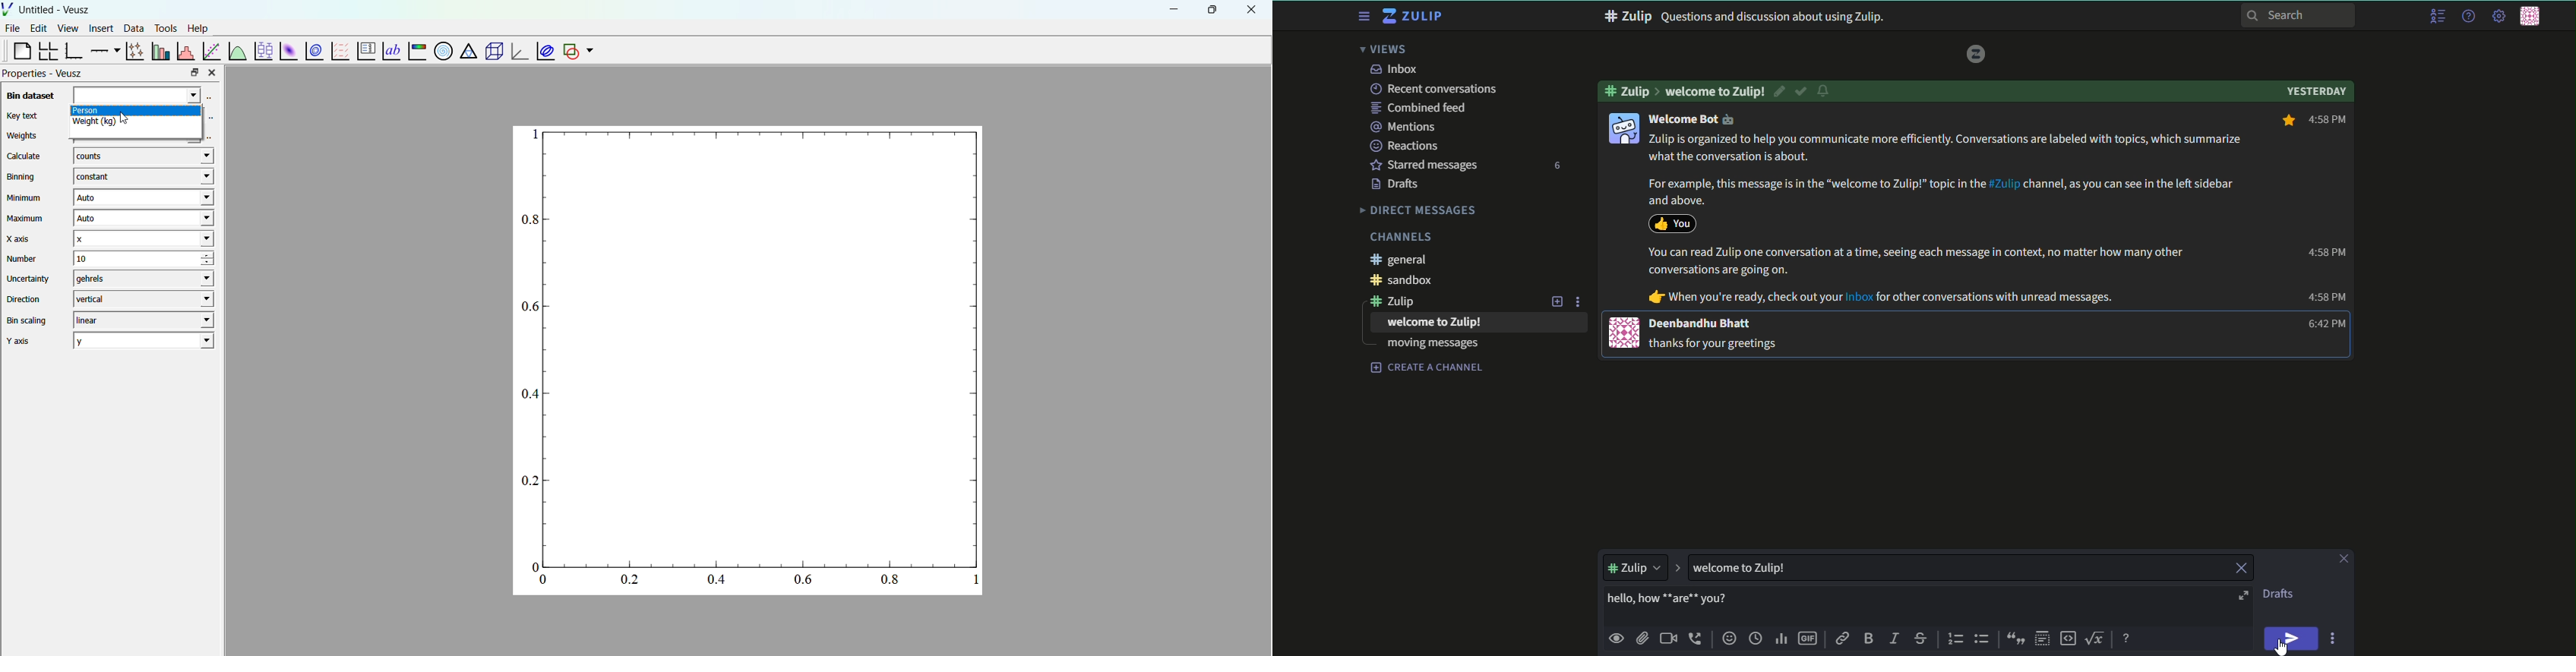  Describe the element at coordinates (1802, 91) in the screenshot. I see `resolved` at that location.